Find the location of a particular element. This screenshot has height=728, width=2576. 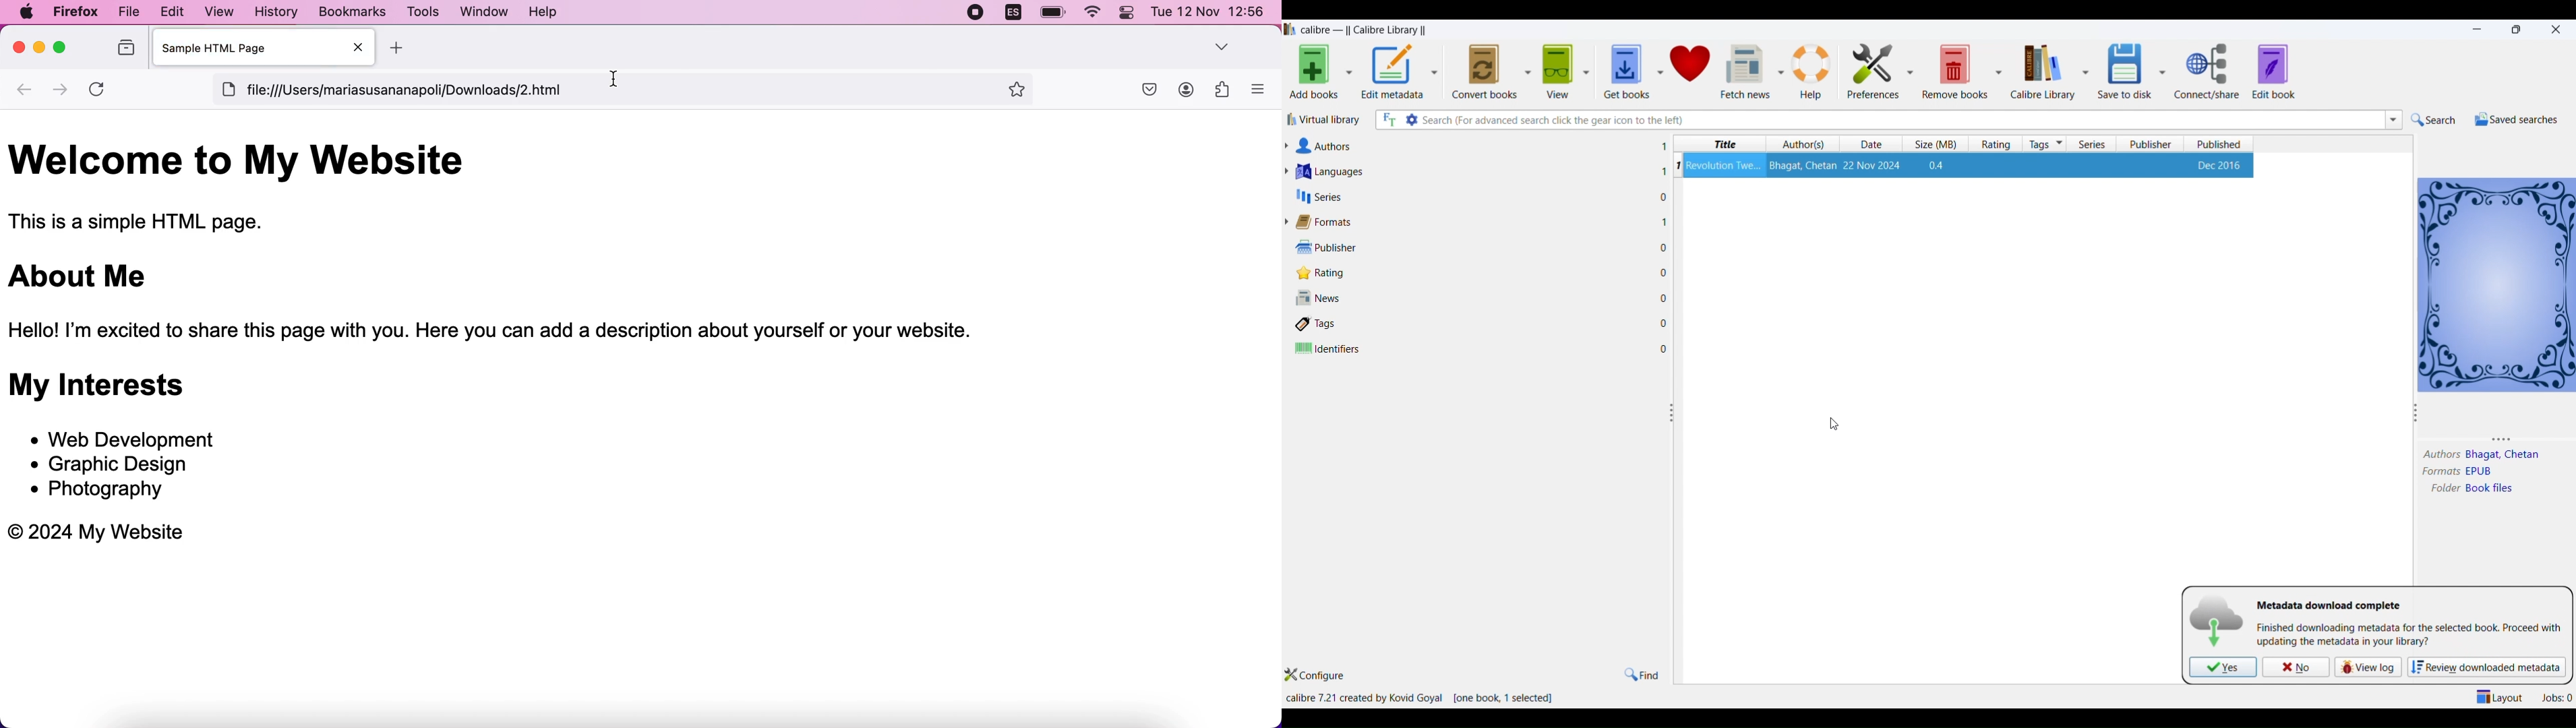

jobs is located at coordinates (2556, 696).